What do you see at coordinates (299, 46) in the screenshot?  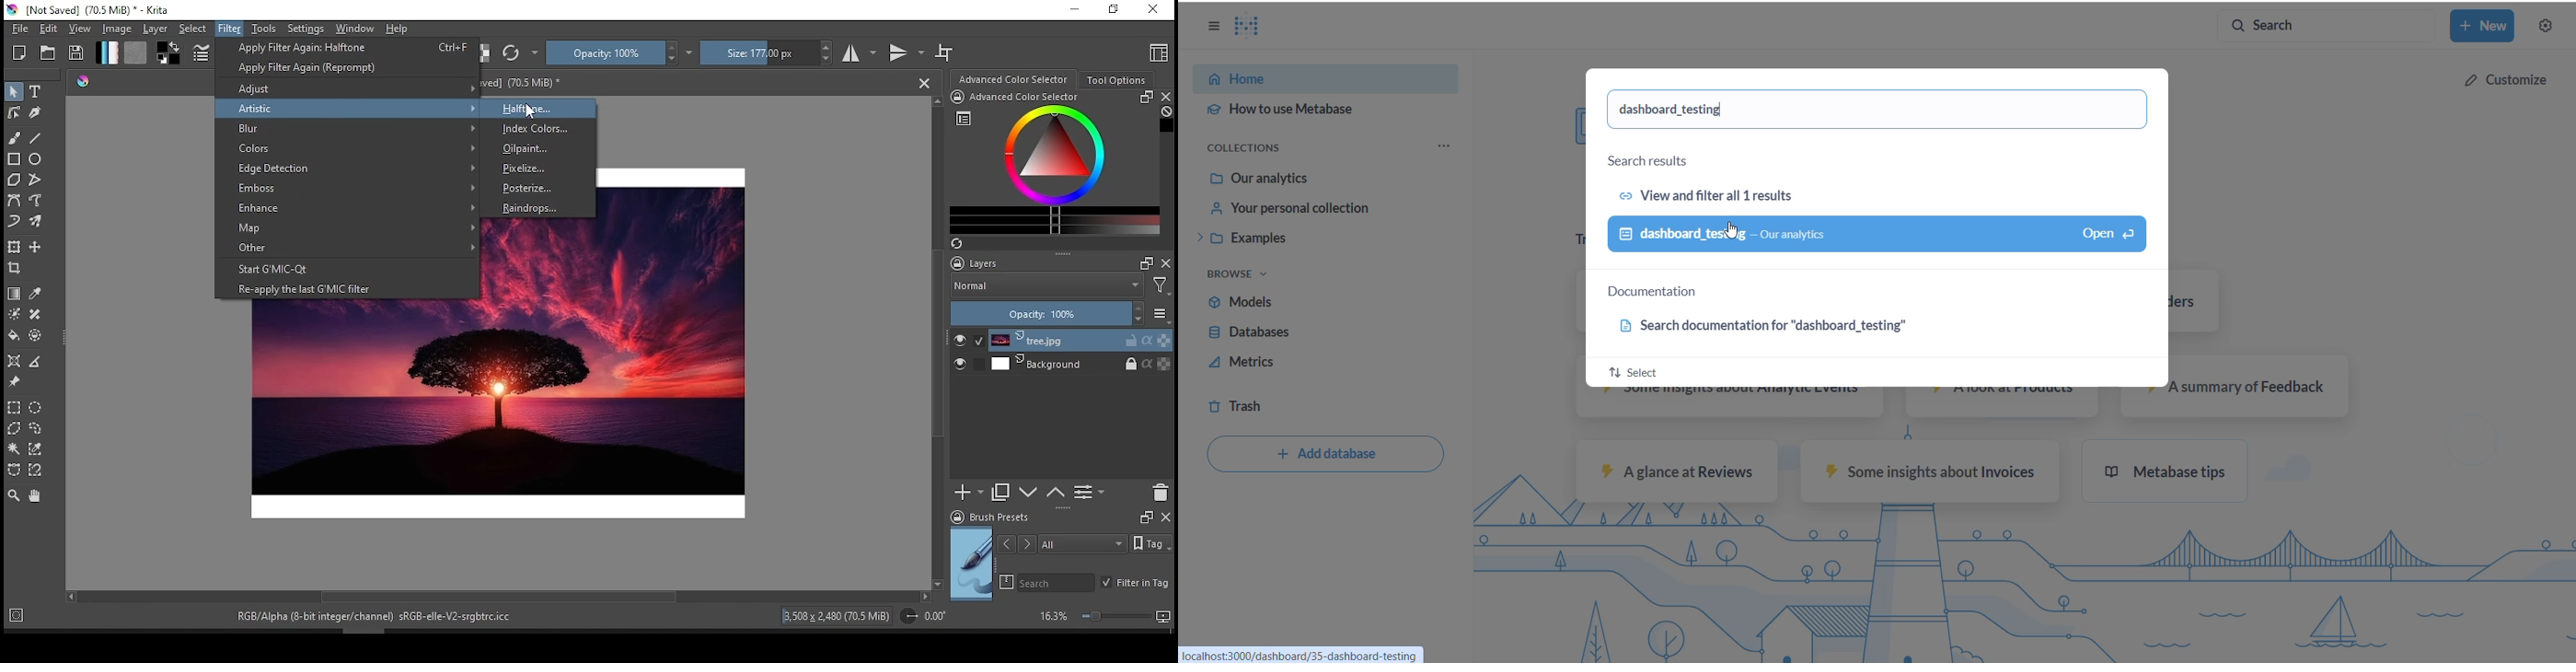 I see `apply filter again` at bounding box center [299, 46].